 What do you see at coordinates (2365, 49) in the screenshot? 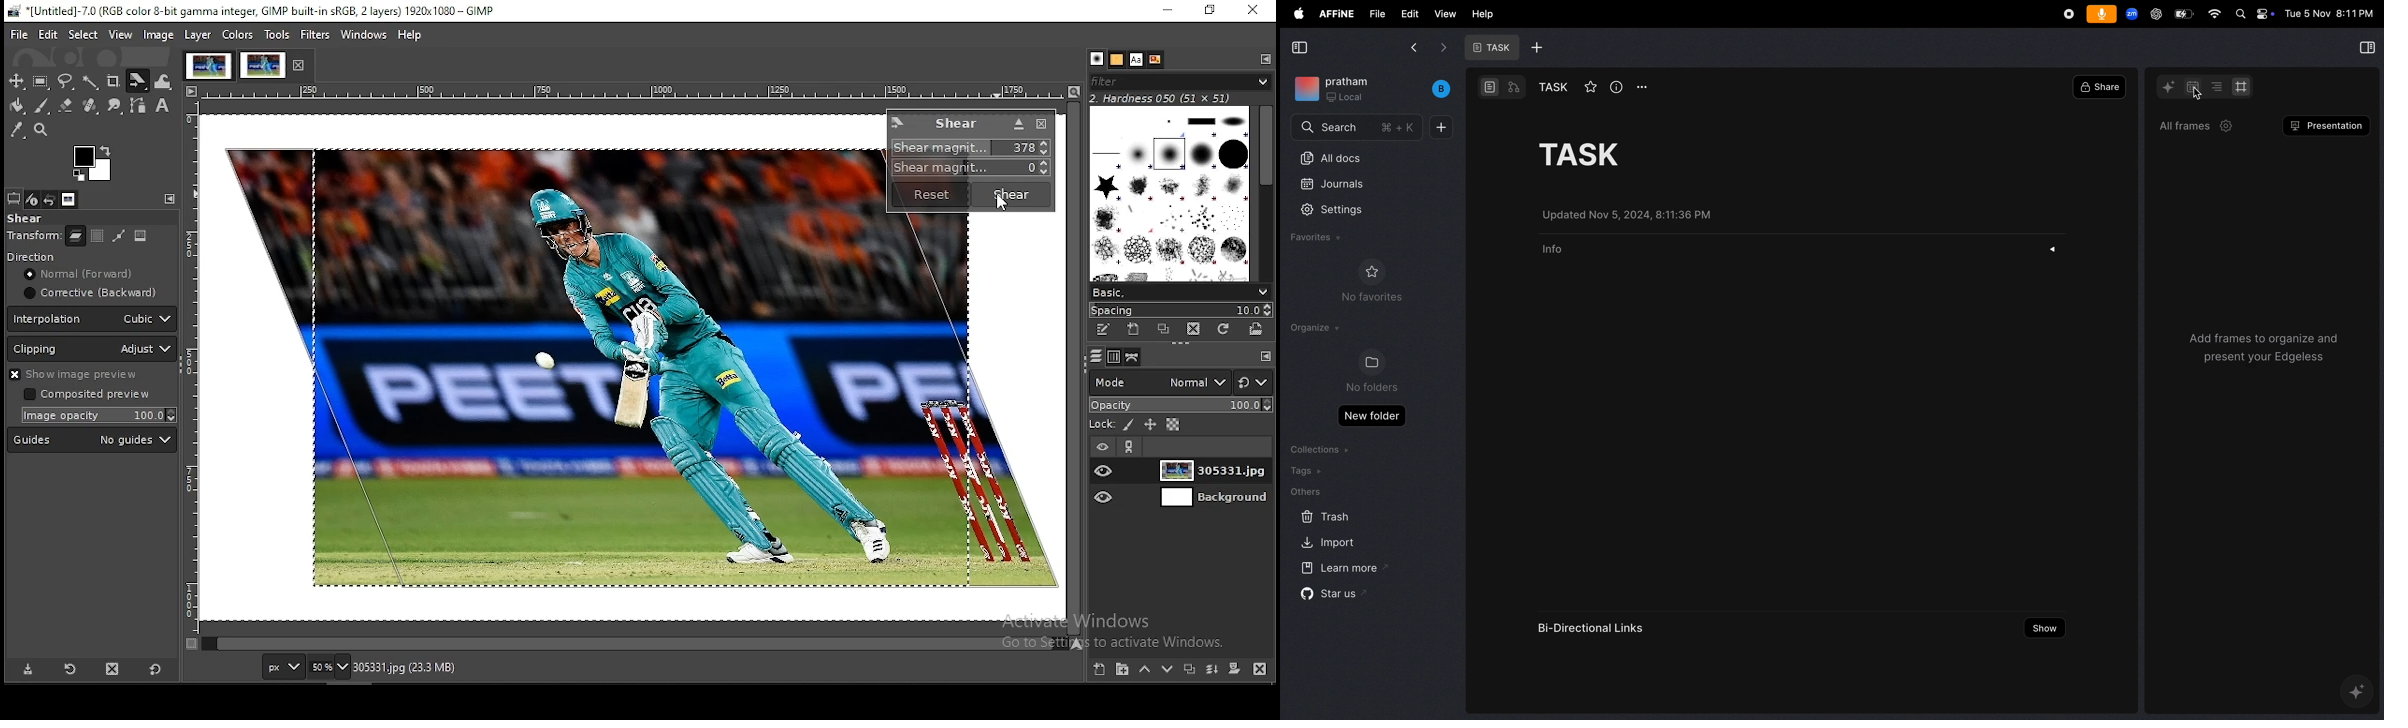
I see `side bar` at bounding box center [2365, 49].